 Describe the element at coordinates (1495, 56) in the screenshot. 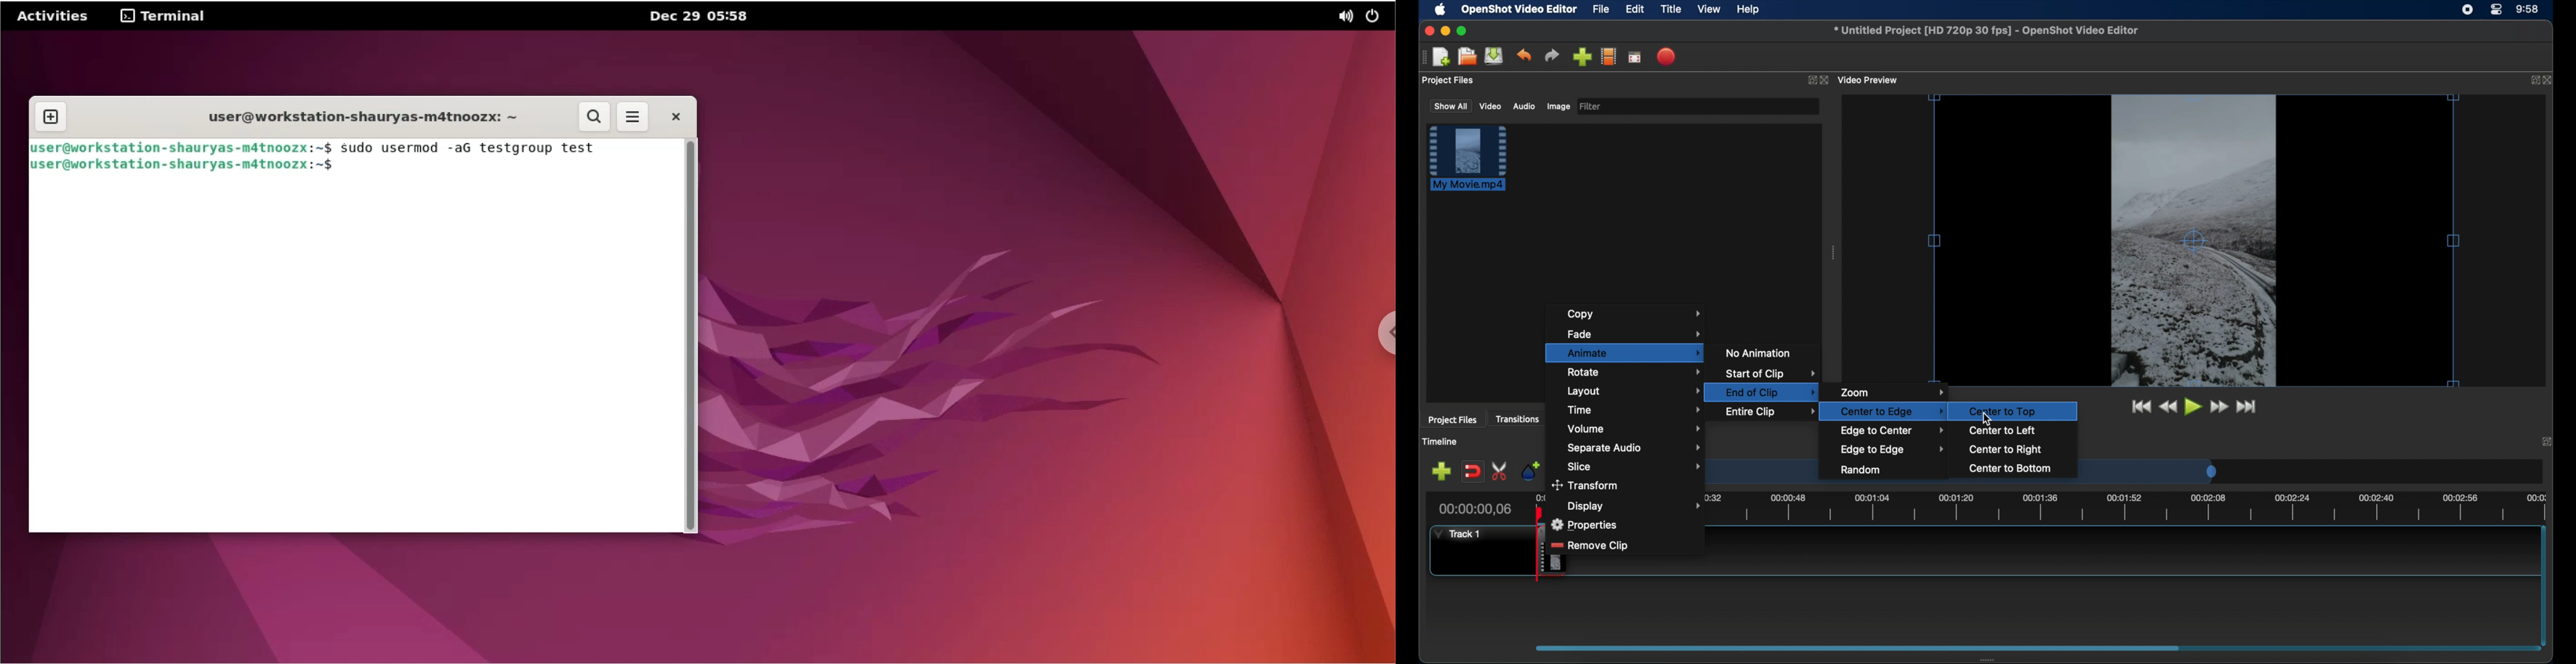

I see `save files` at that location.